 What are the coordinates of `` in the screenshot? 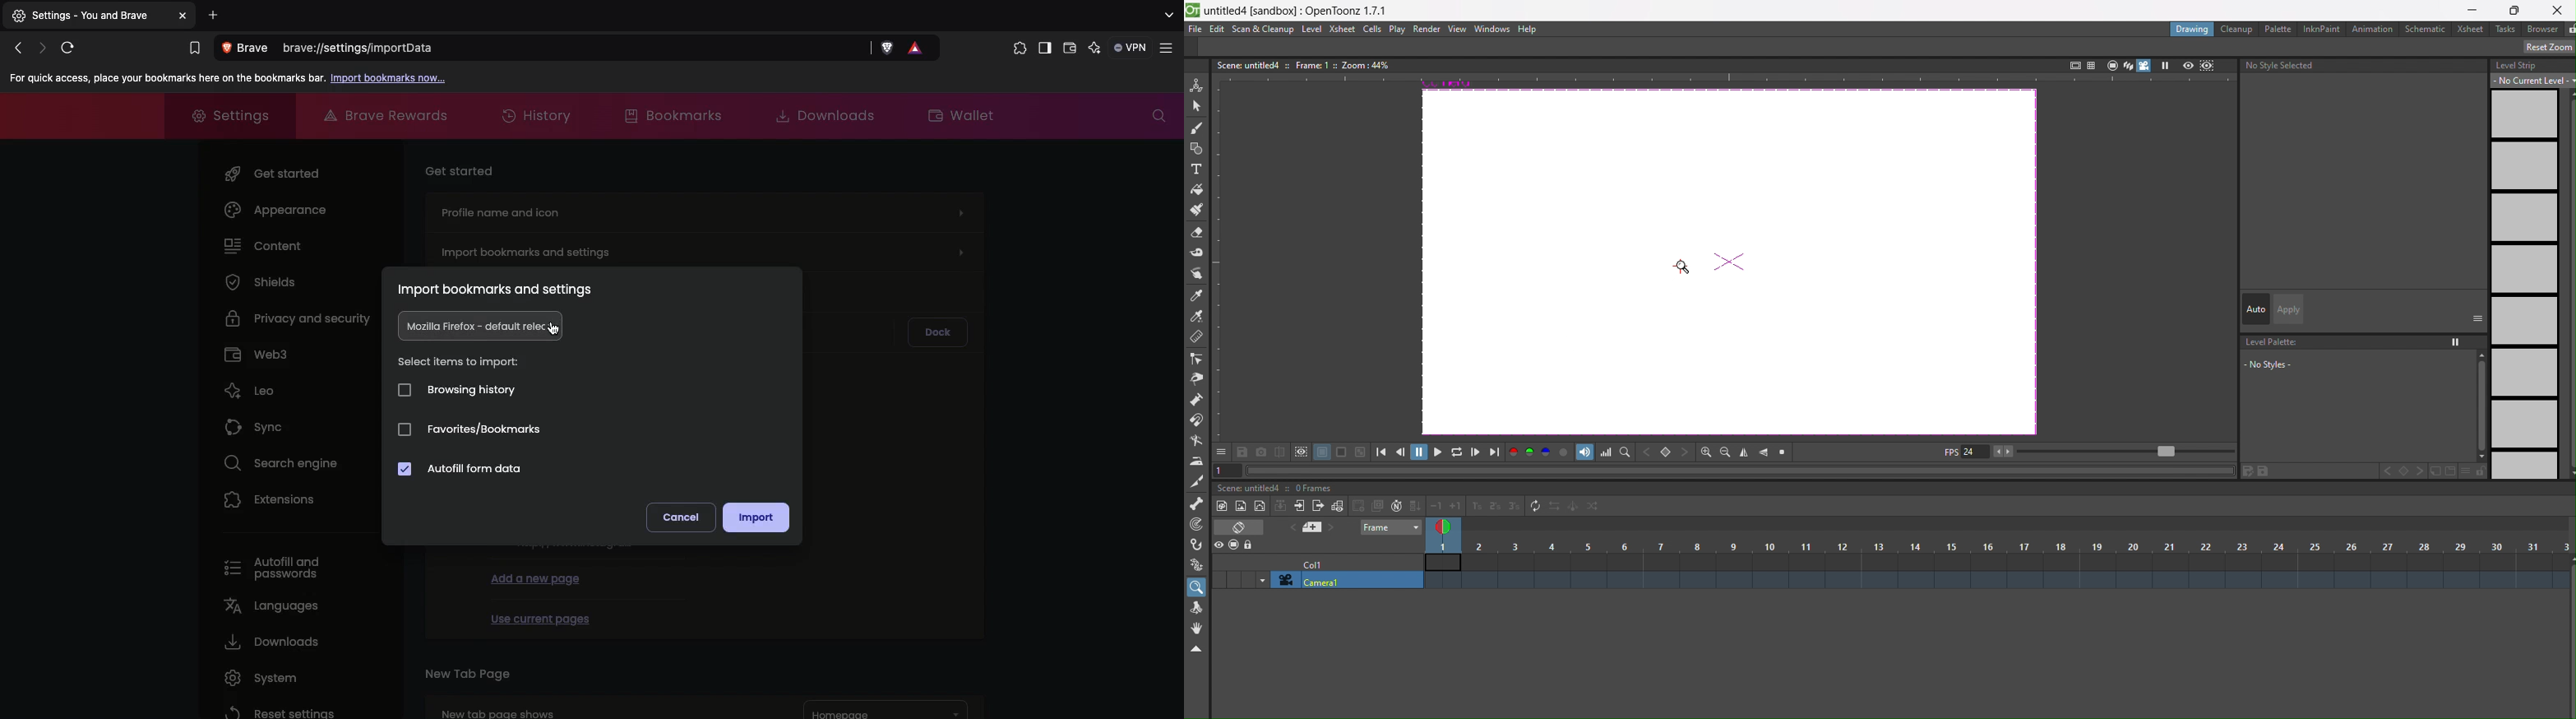 It's located at (1574, 507).